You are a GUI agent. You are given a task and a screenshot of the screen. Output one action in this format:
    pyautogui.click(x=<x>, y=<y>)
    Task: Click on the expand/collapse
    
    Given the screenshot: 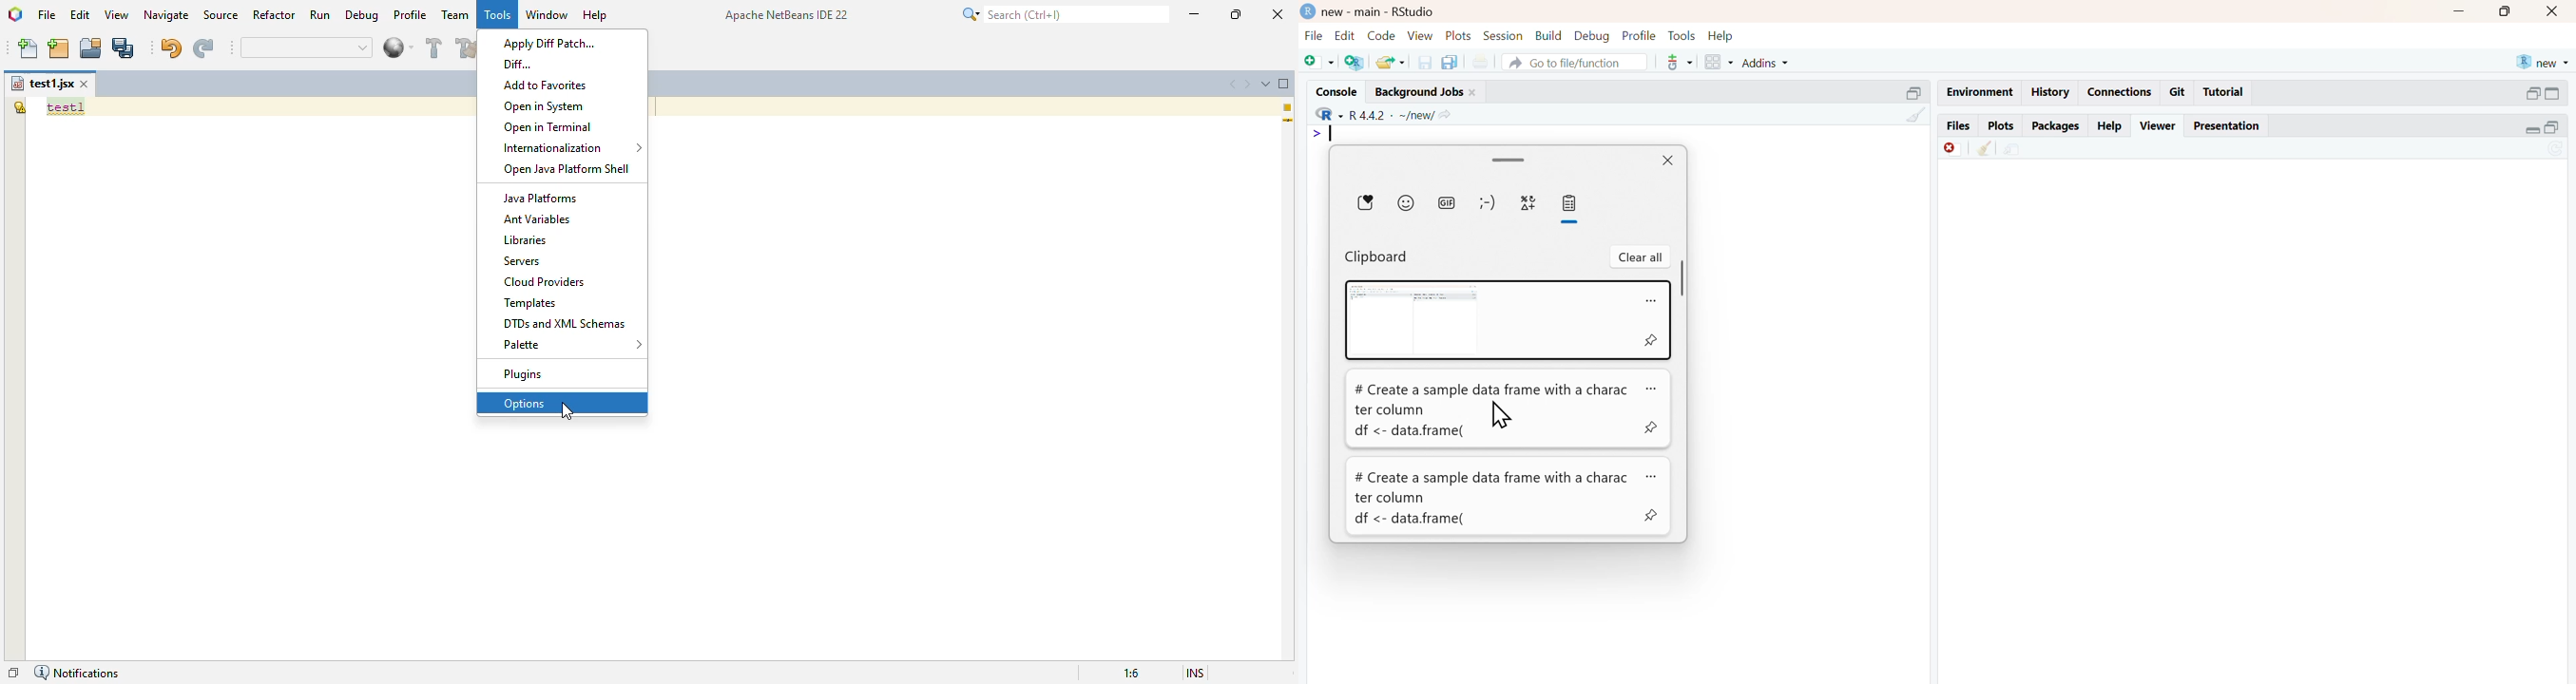 What is the action you would take?
    pyautogui.click(x=2534, y=130)
    